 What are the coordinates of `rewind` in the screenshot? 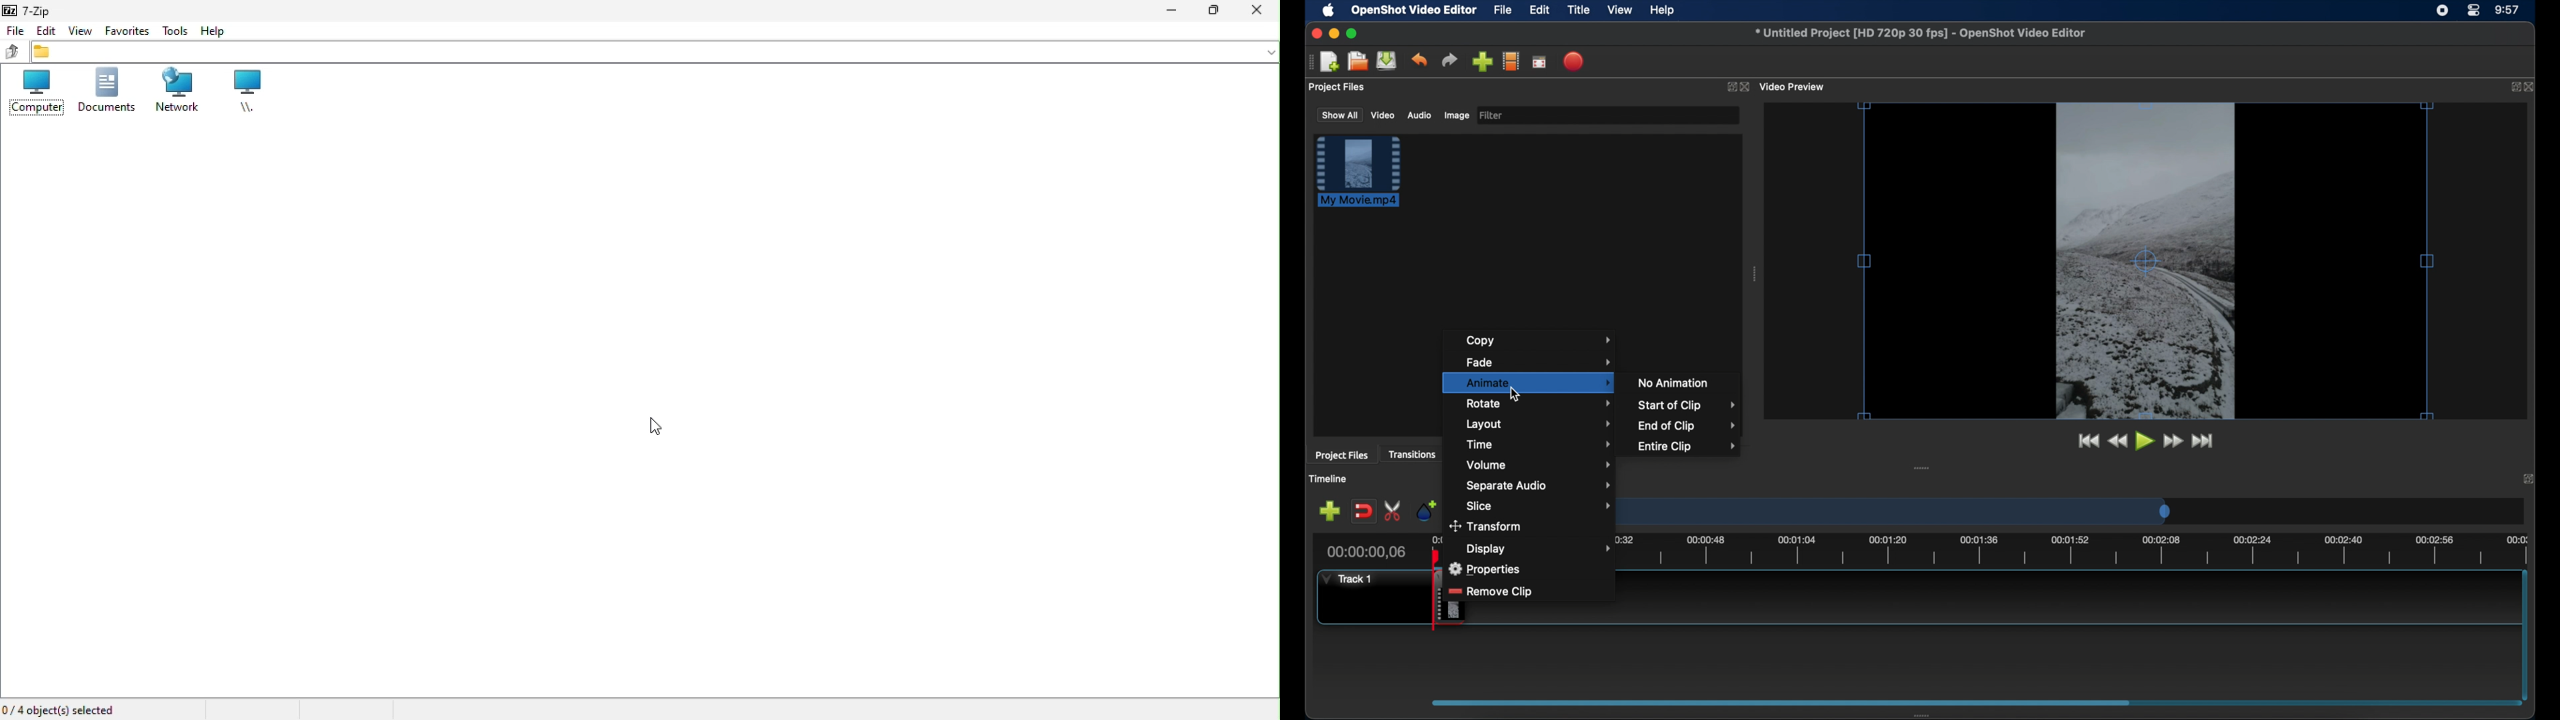 It's located at (2117, 441).